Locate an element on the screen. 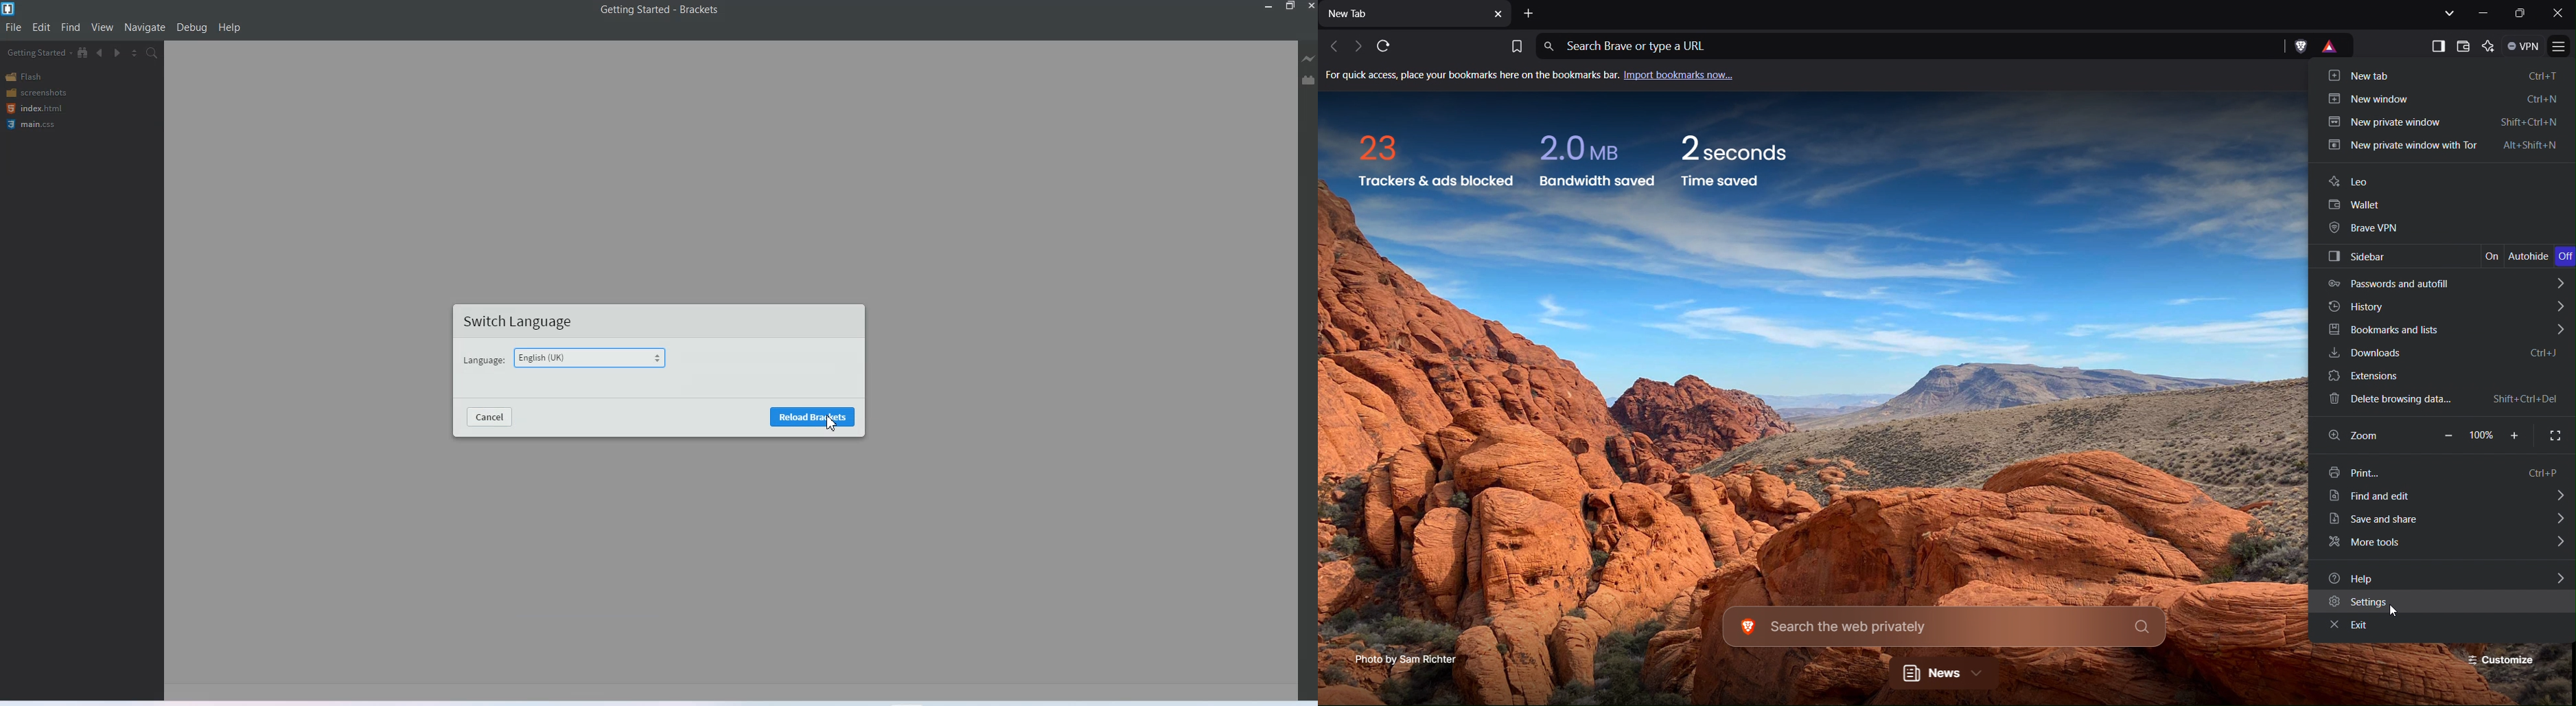 The image size is (2576, 728). Zoom is located at coordinates (2445, 435).